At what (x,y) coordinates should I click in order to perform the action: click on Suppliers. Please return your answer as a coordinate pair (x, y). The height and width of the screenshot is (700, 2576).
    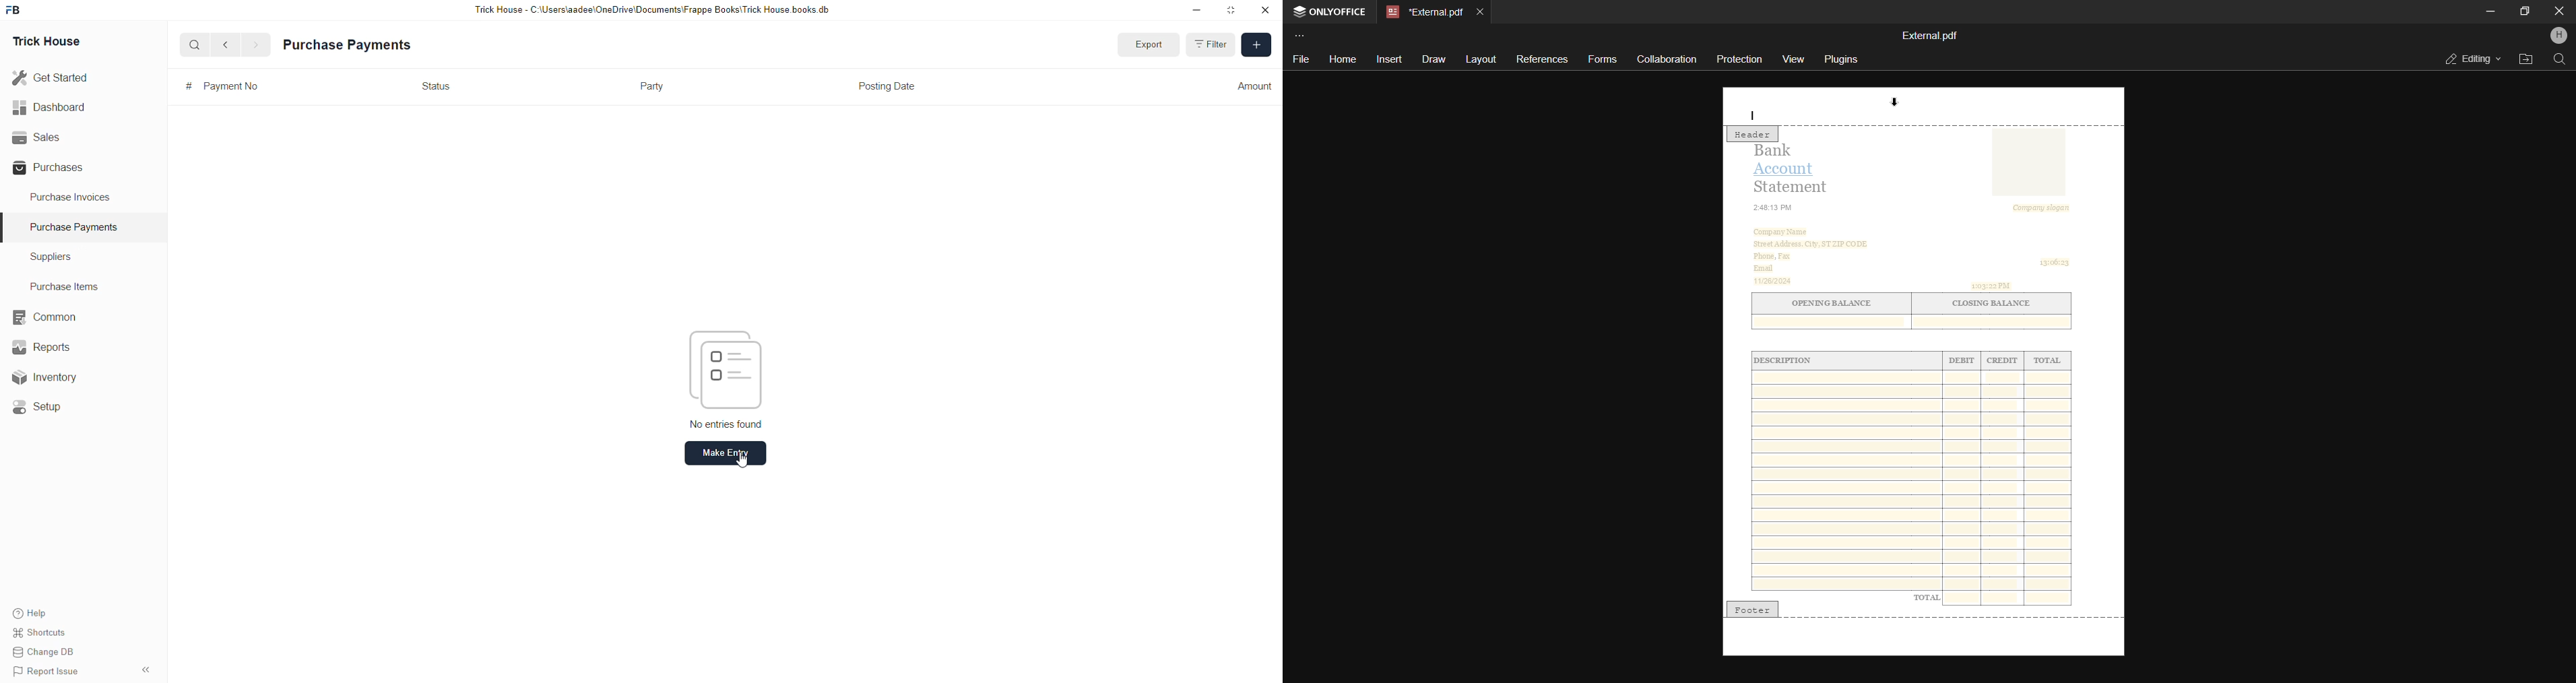
    Looking at the image, I should click on (65, 258).